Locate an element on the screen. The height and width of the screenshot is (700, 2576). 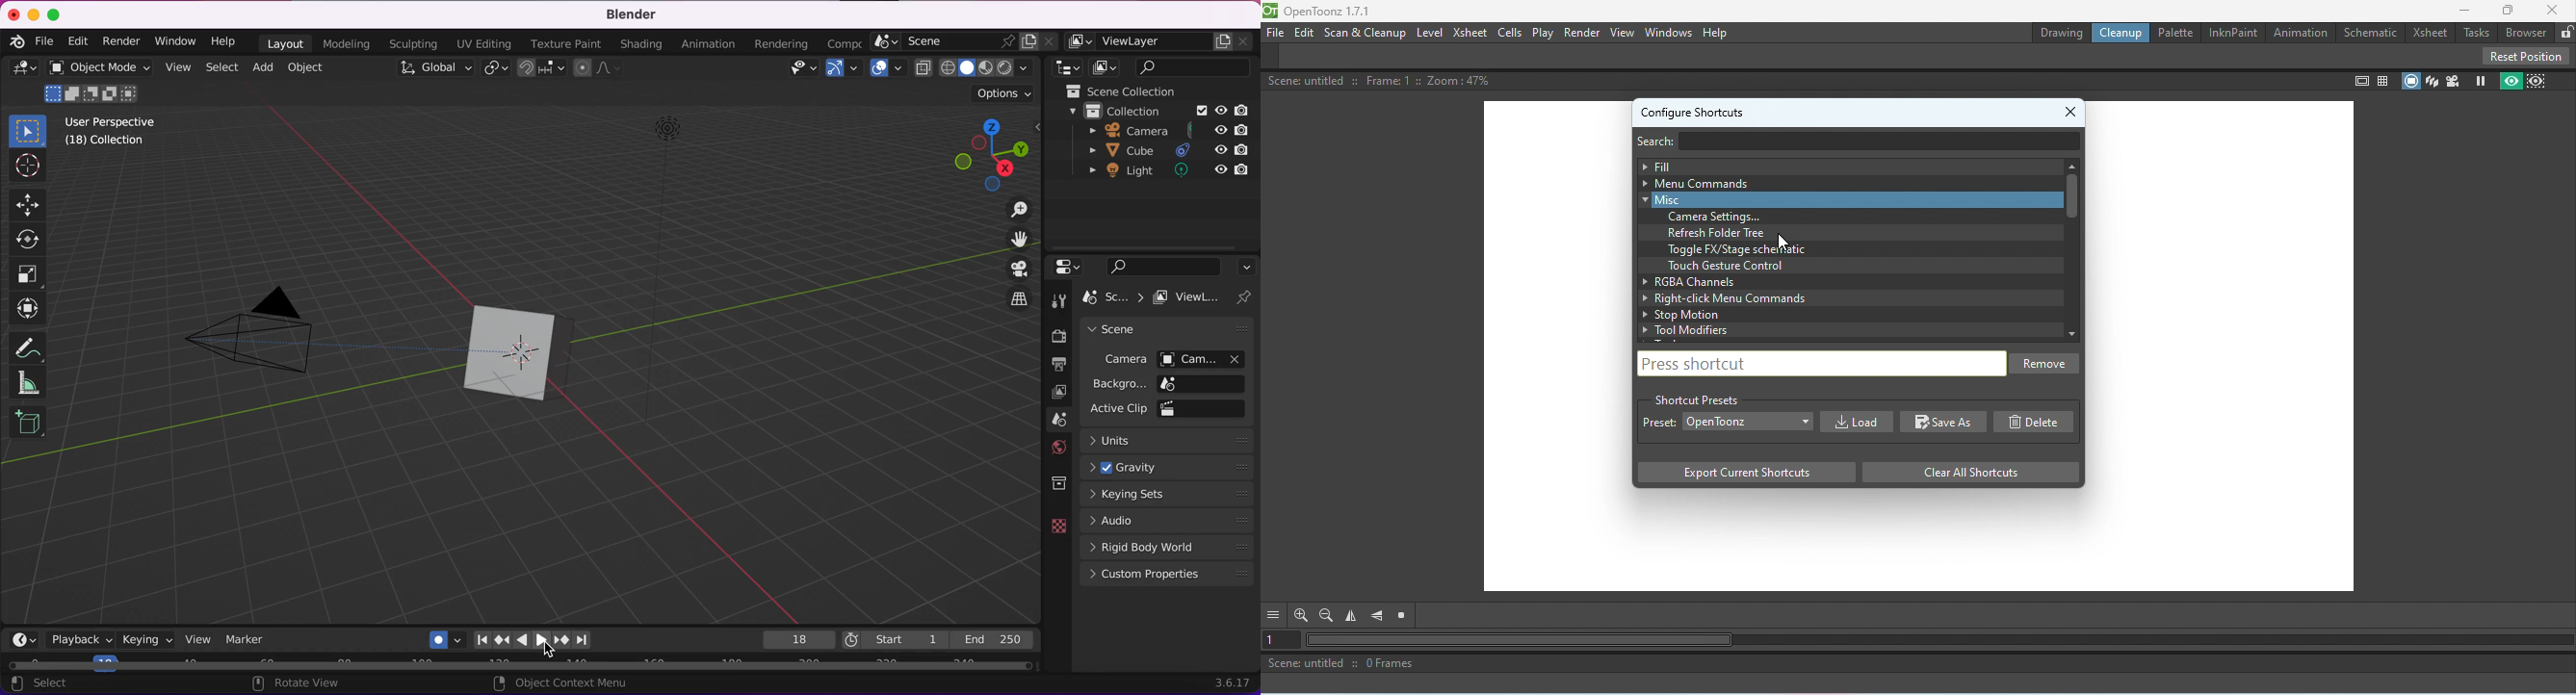
scene is located at coordinates (1124, 331).